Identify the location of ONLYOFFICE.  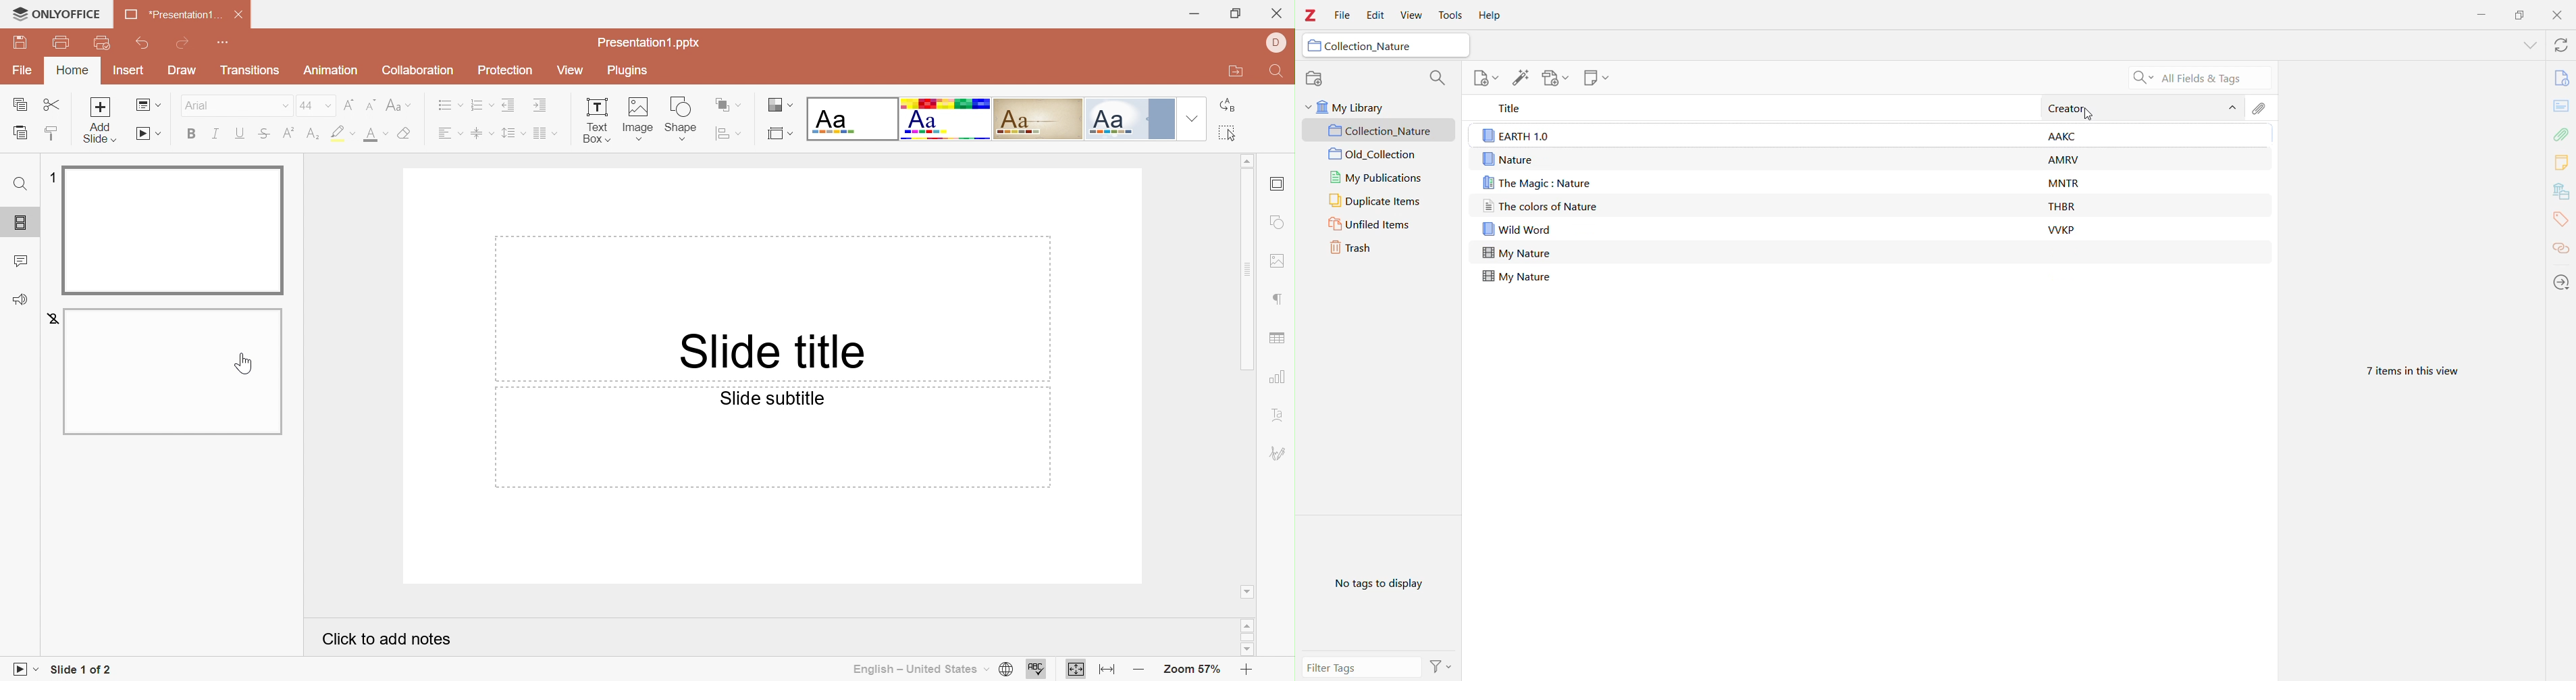
(57, 14).